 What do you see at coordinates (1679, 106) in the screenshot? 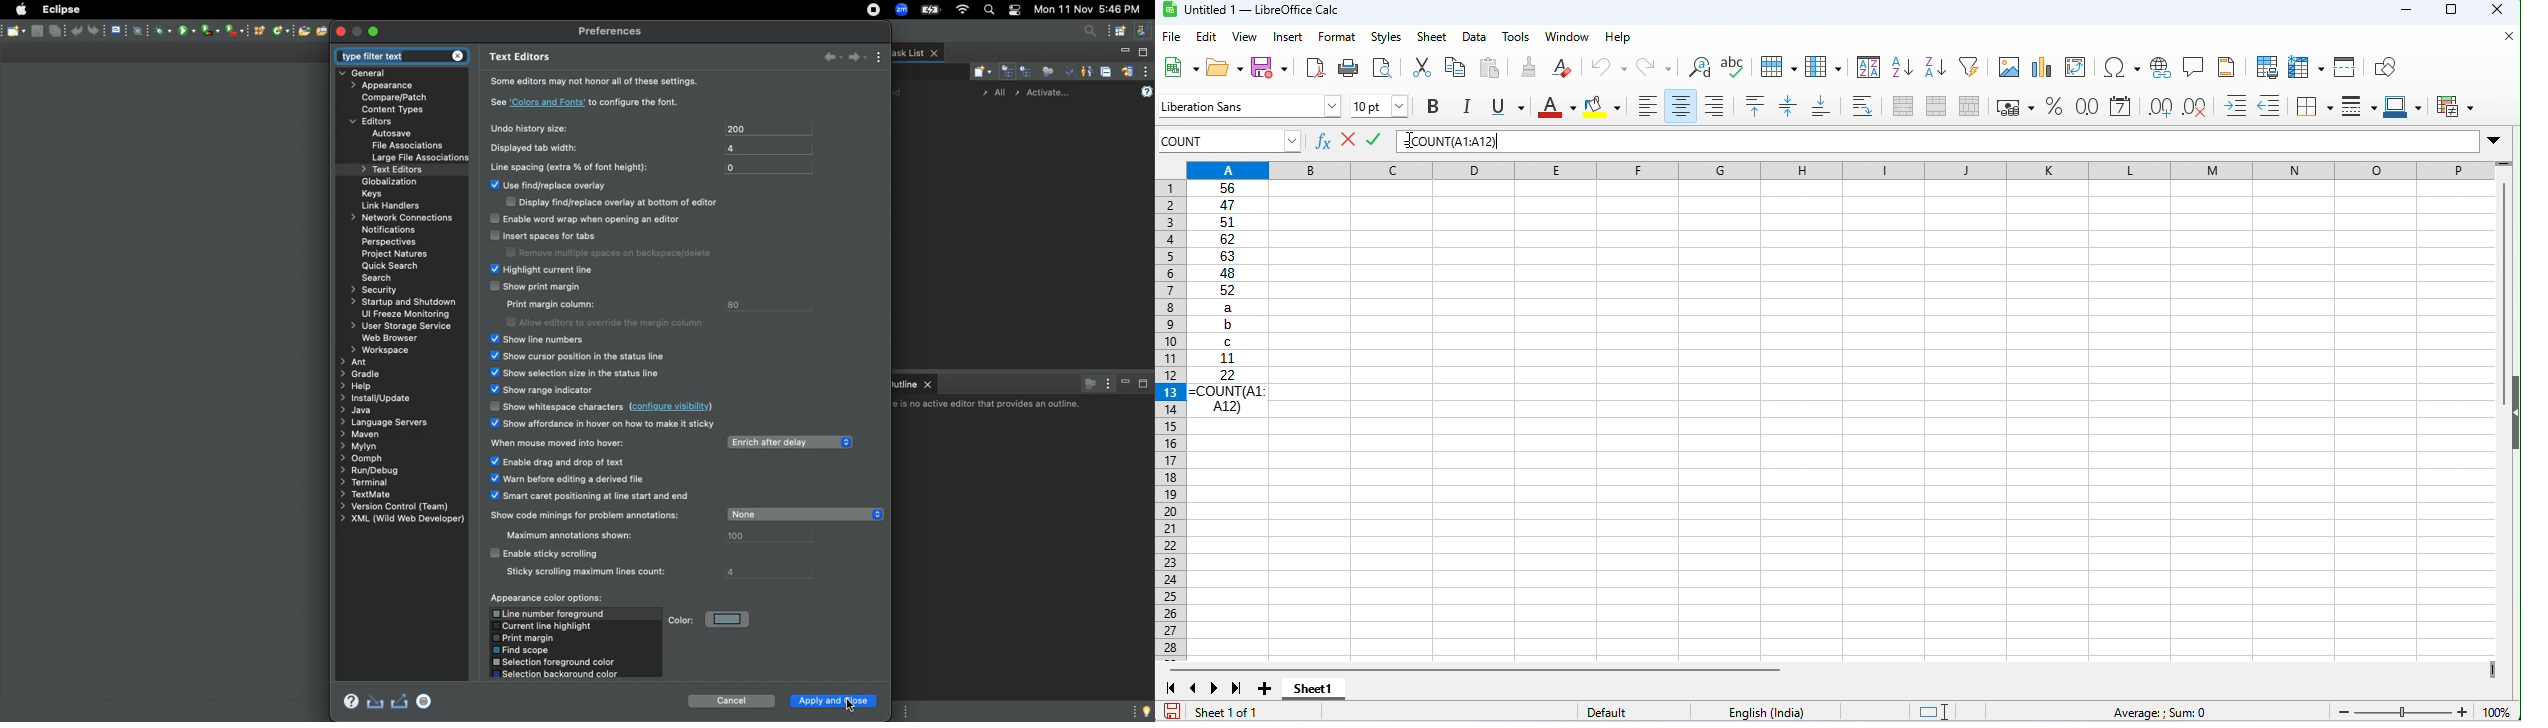
I see `align center` at bounding box center [1679, 106].